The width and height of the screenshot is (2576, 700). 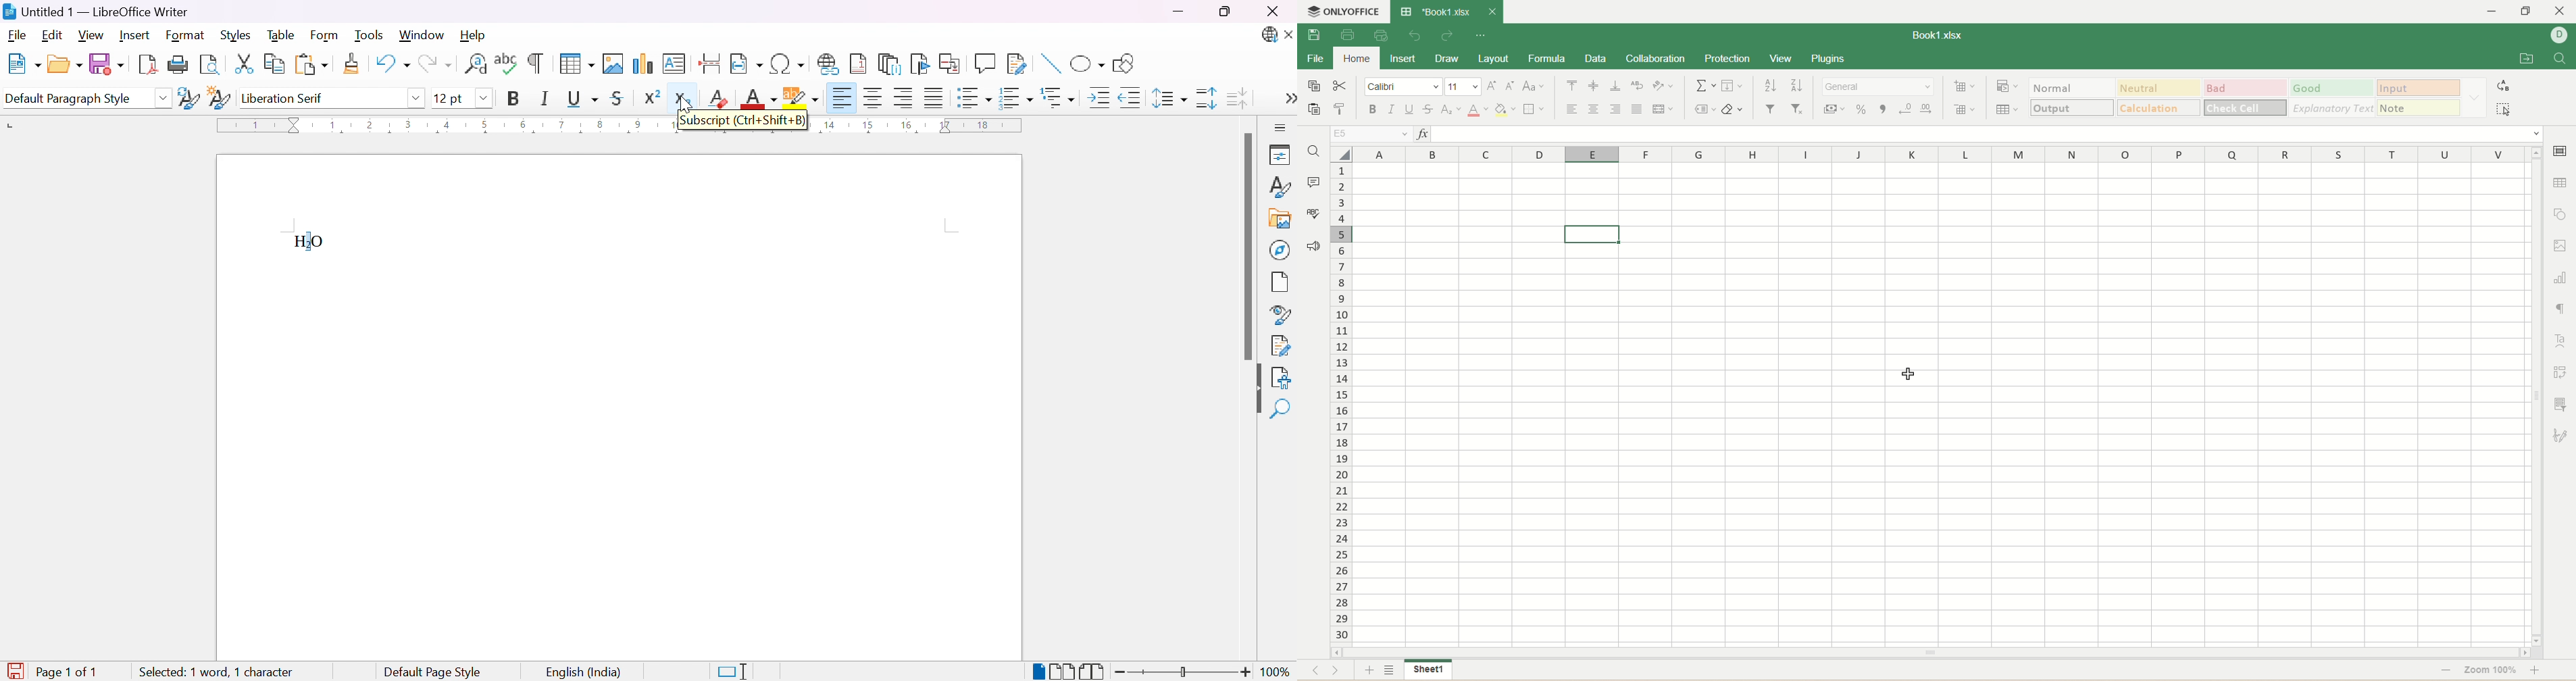 I want to click on E5, so click(x=1370, y=135).